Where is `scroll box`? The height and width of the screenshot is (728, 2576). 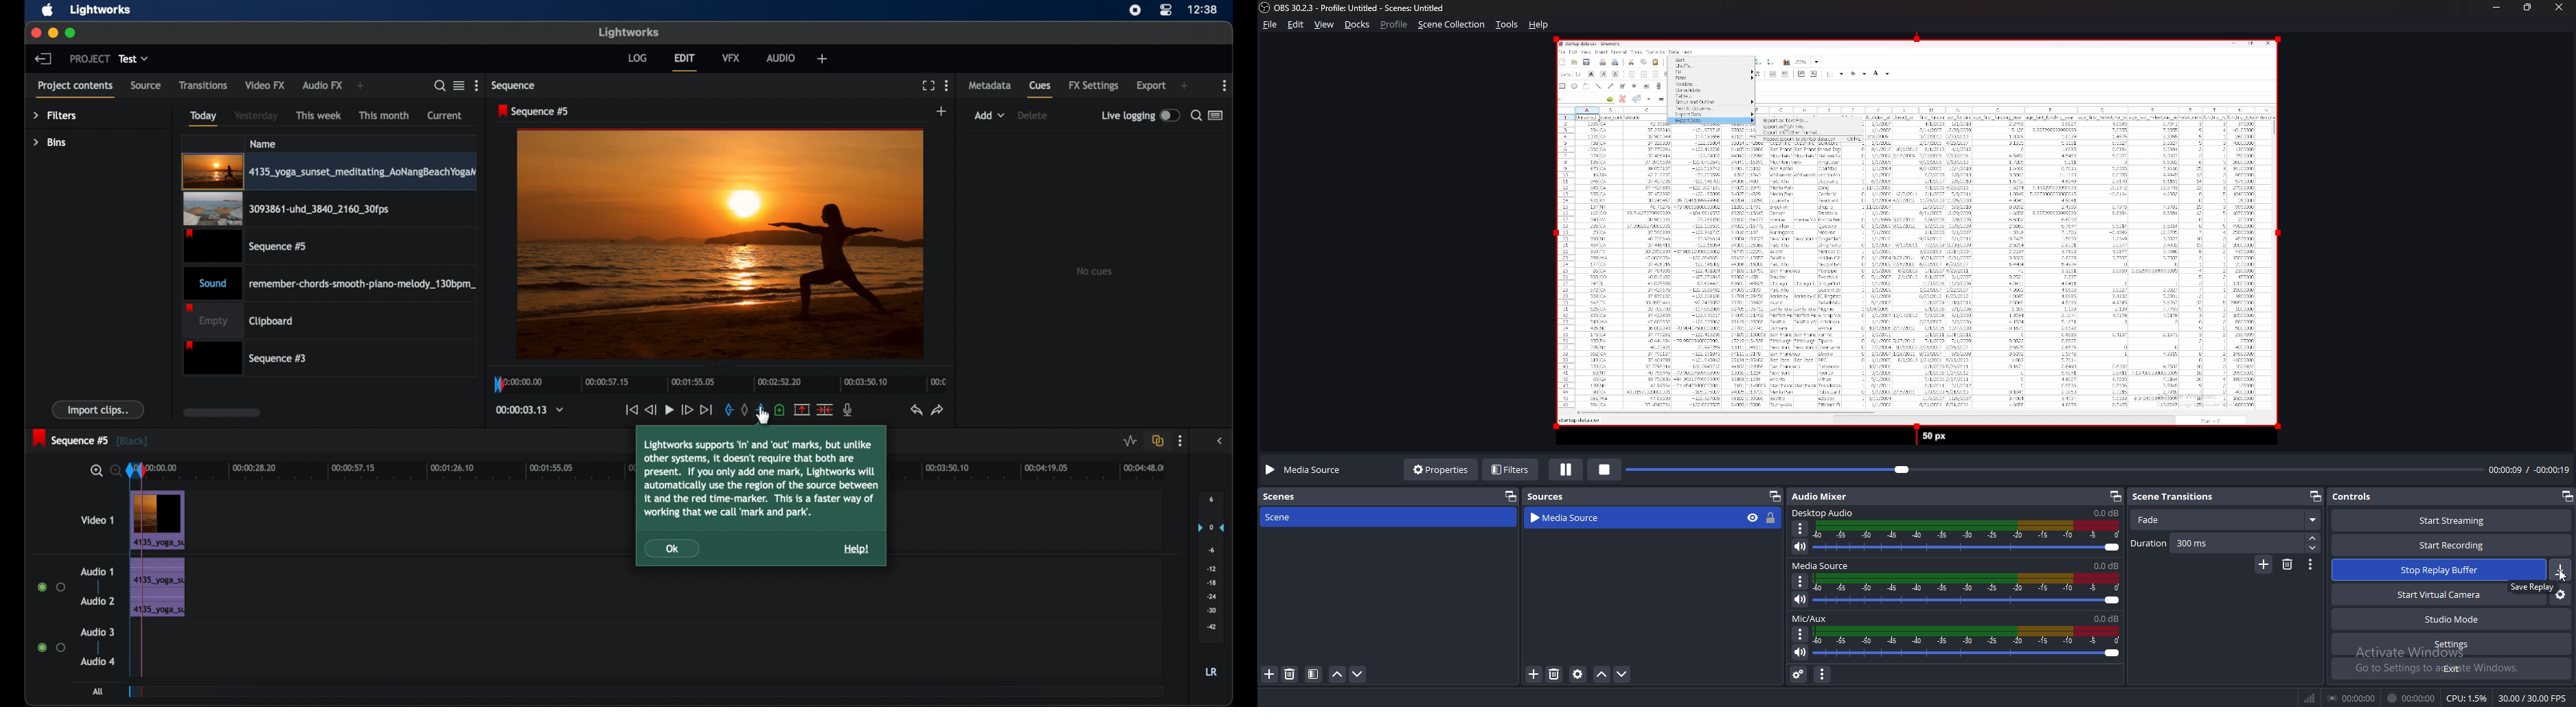
scroll box is located at coordinates (221, 412).